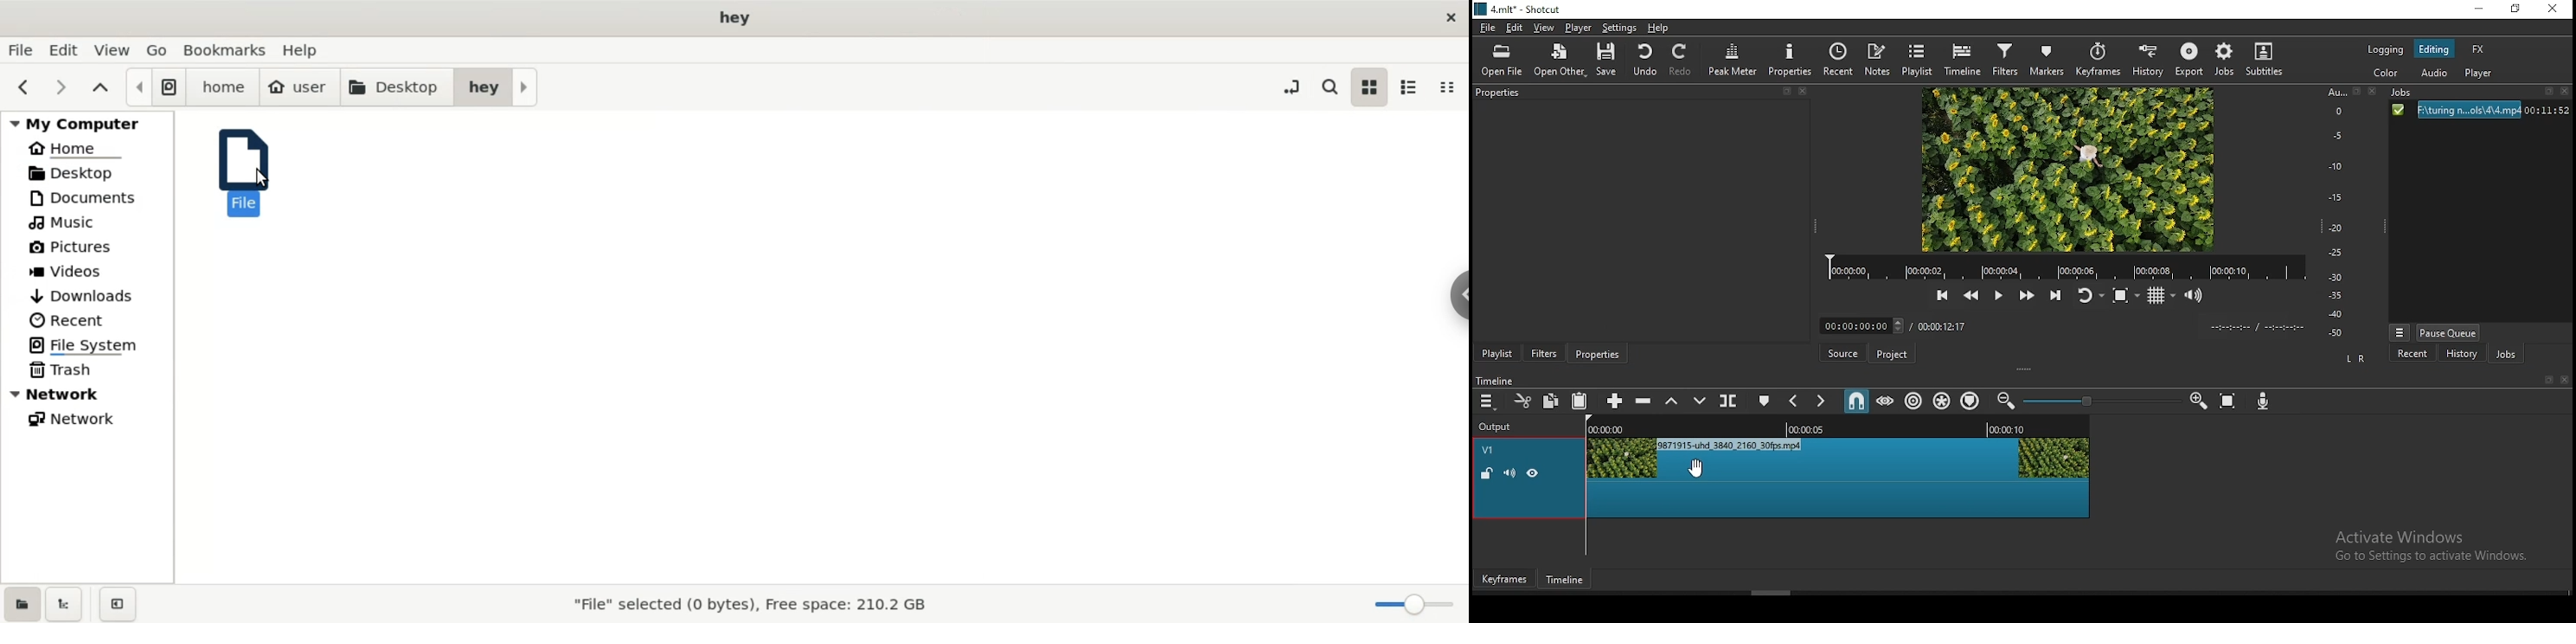  What do you see at coordinates (1696, 399) in the screenshot?
I see `overwrite` at bounding box center [1696, 399].